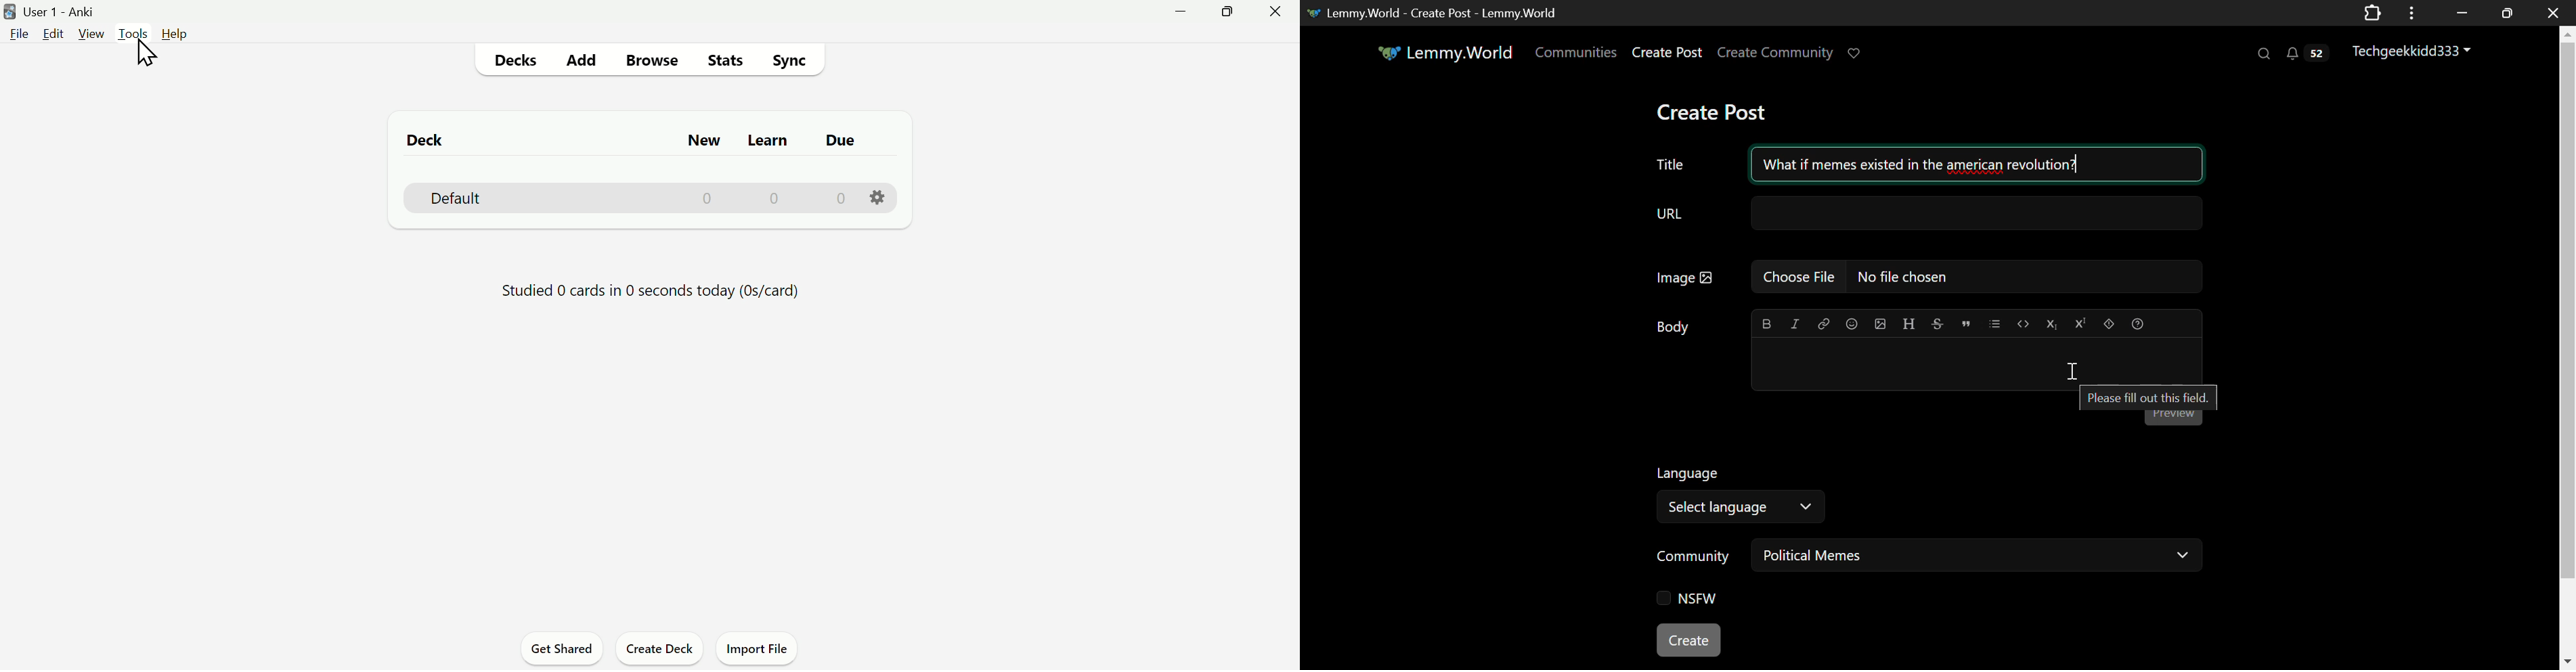 This screenshot has height=672, width=2576. What do you see at coordinates (2053, 324) in the screenshot?
I see `Subscript` at bounding box center [2053, 324].